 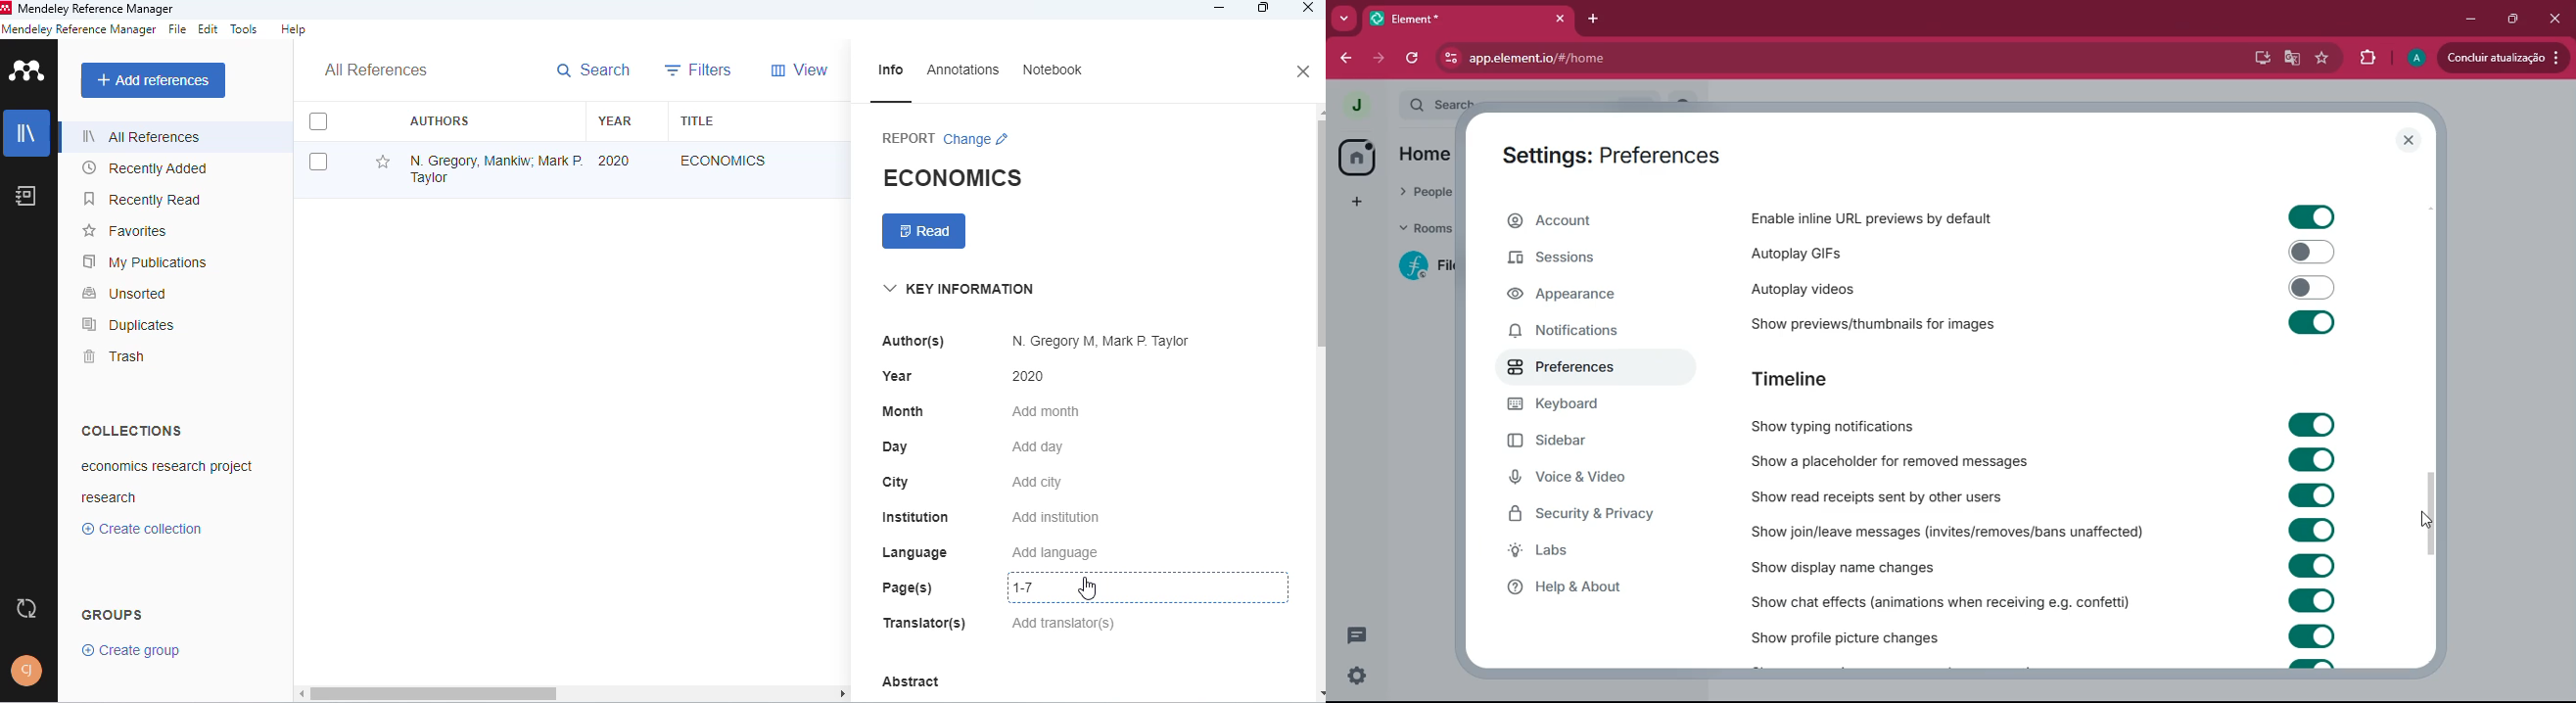 What do you see at coordinates (1038, 483) in the screenshot?
I see `add city` at bounding box center [1038, 483].